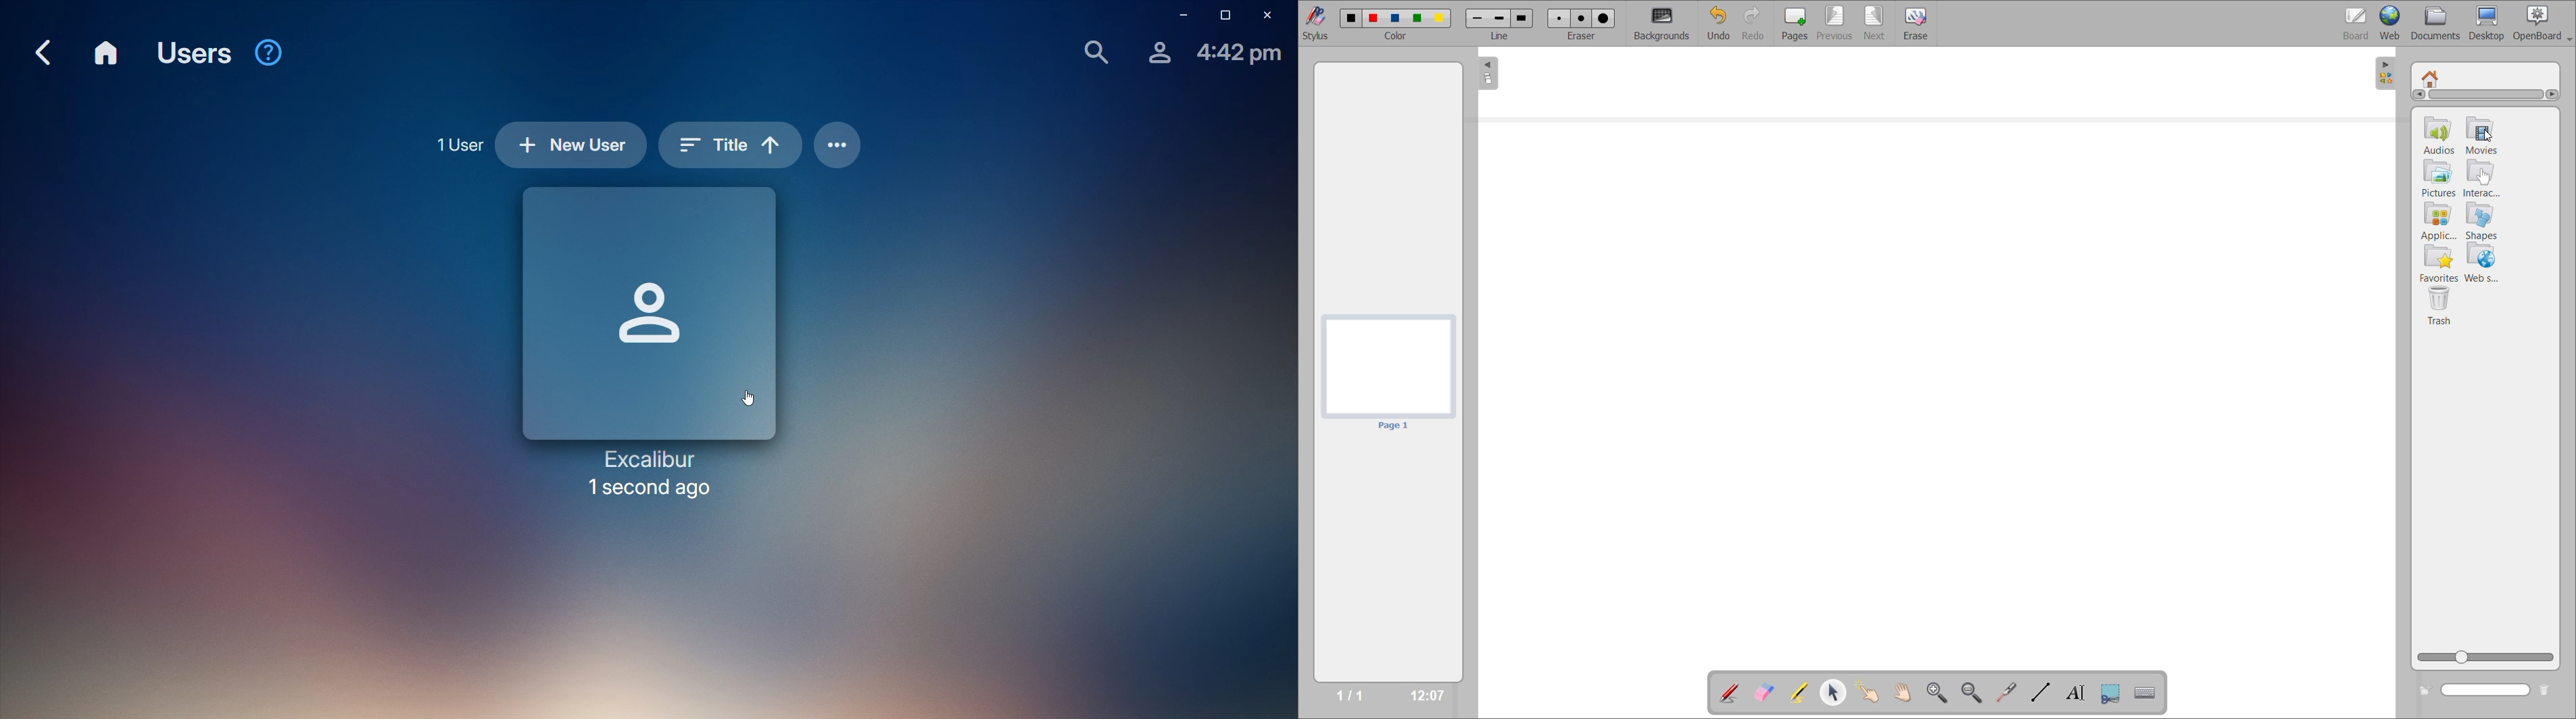 The height and width of the screenshot is (728, 2576). What do you see at coordinates (2151, 694) in the screenshot?
I see `virtual keyboard` at bounding box center [2151, 694].